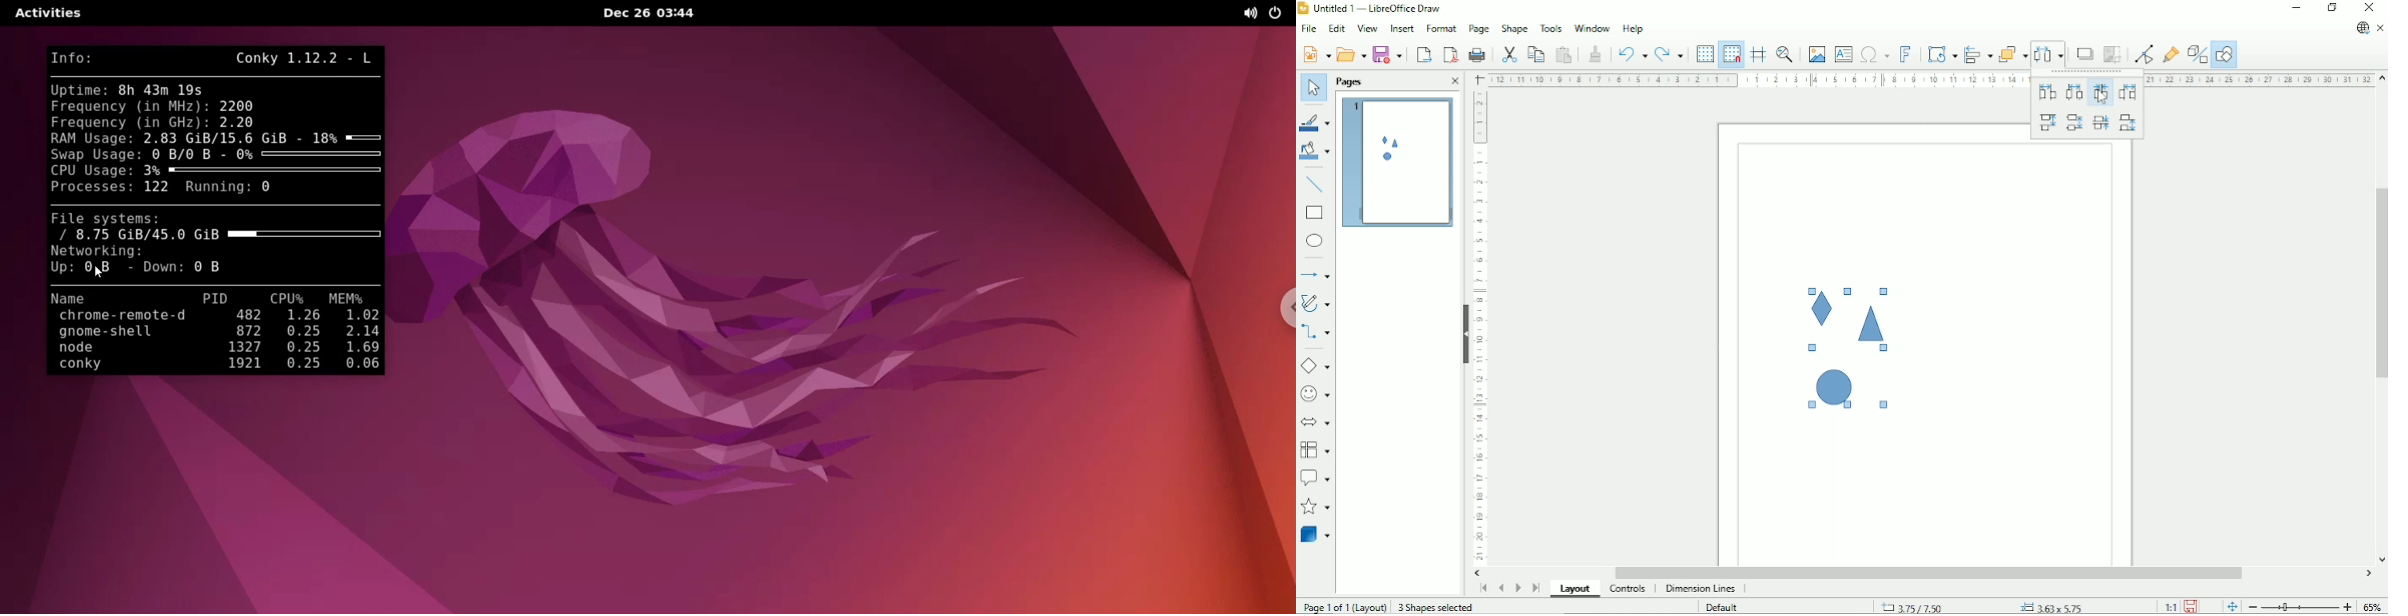 Image resolution: width=2408 pixels, height=616 pixels. Describe the element at coordinates (2197, 55) in the screenshot. I see `Toggle extrusion` at that location.